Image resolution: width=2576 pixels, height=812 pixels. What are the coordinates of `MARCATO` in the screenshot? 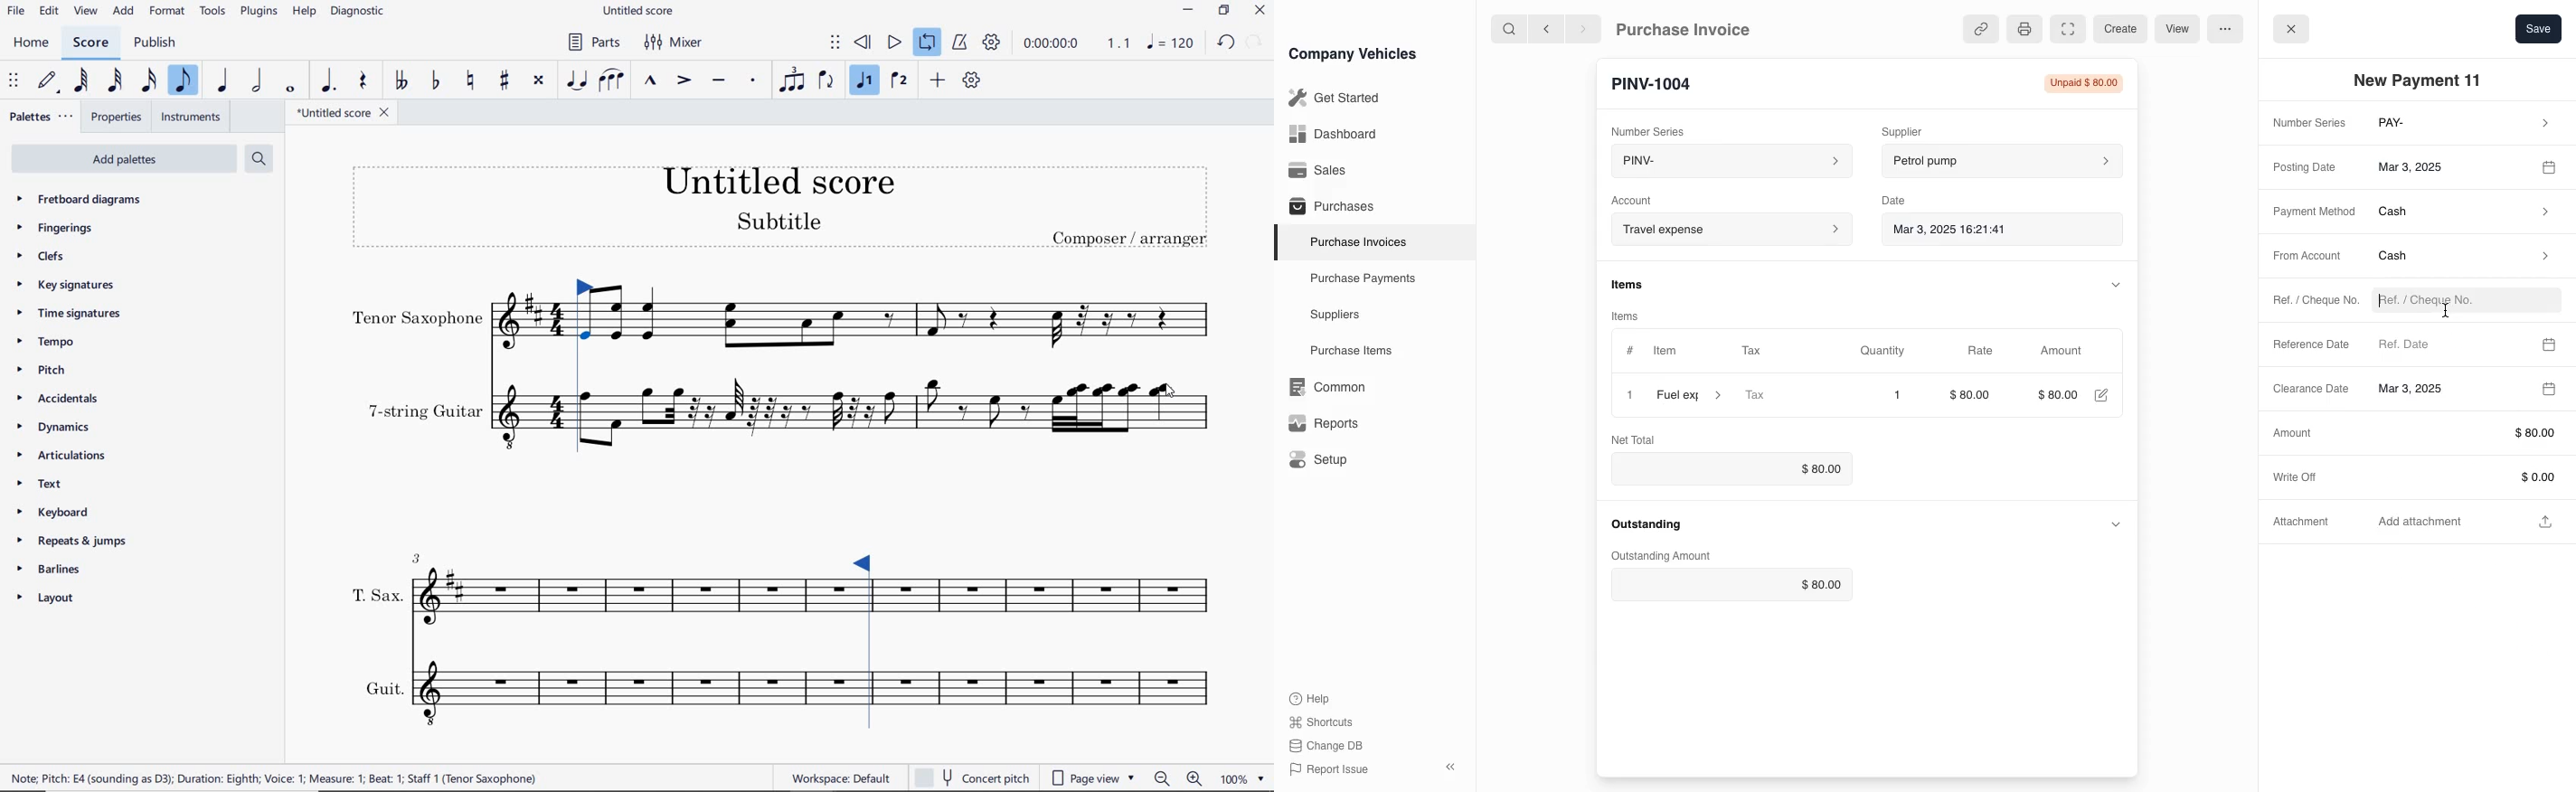 It's located at (650, 81).